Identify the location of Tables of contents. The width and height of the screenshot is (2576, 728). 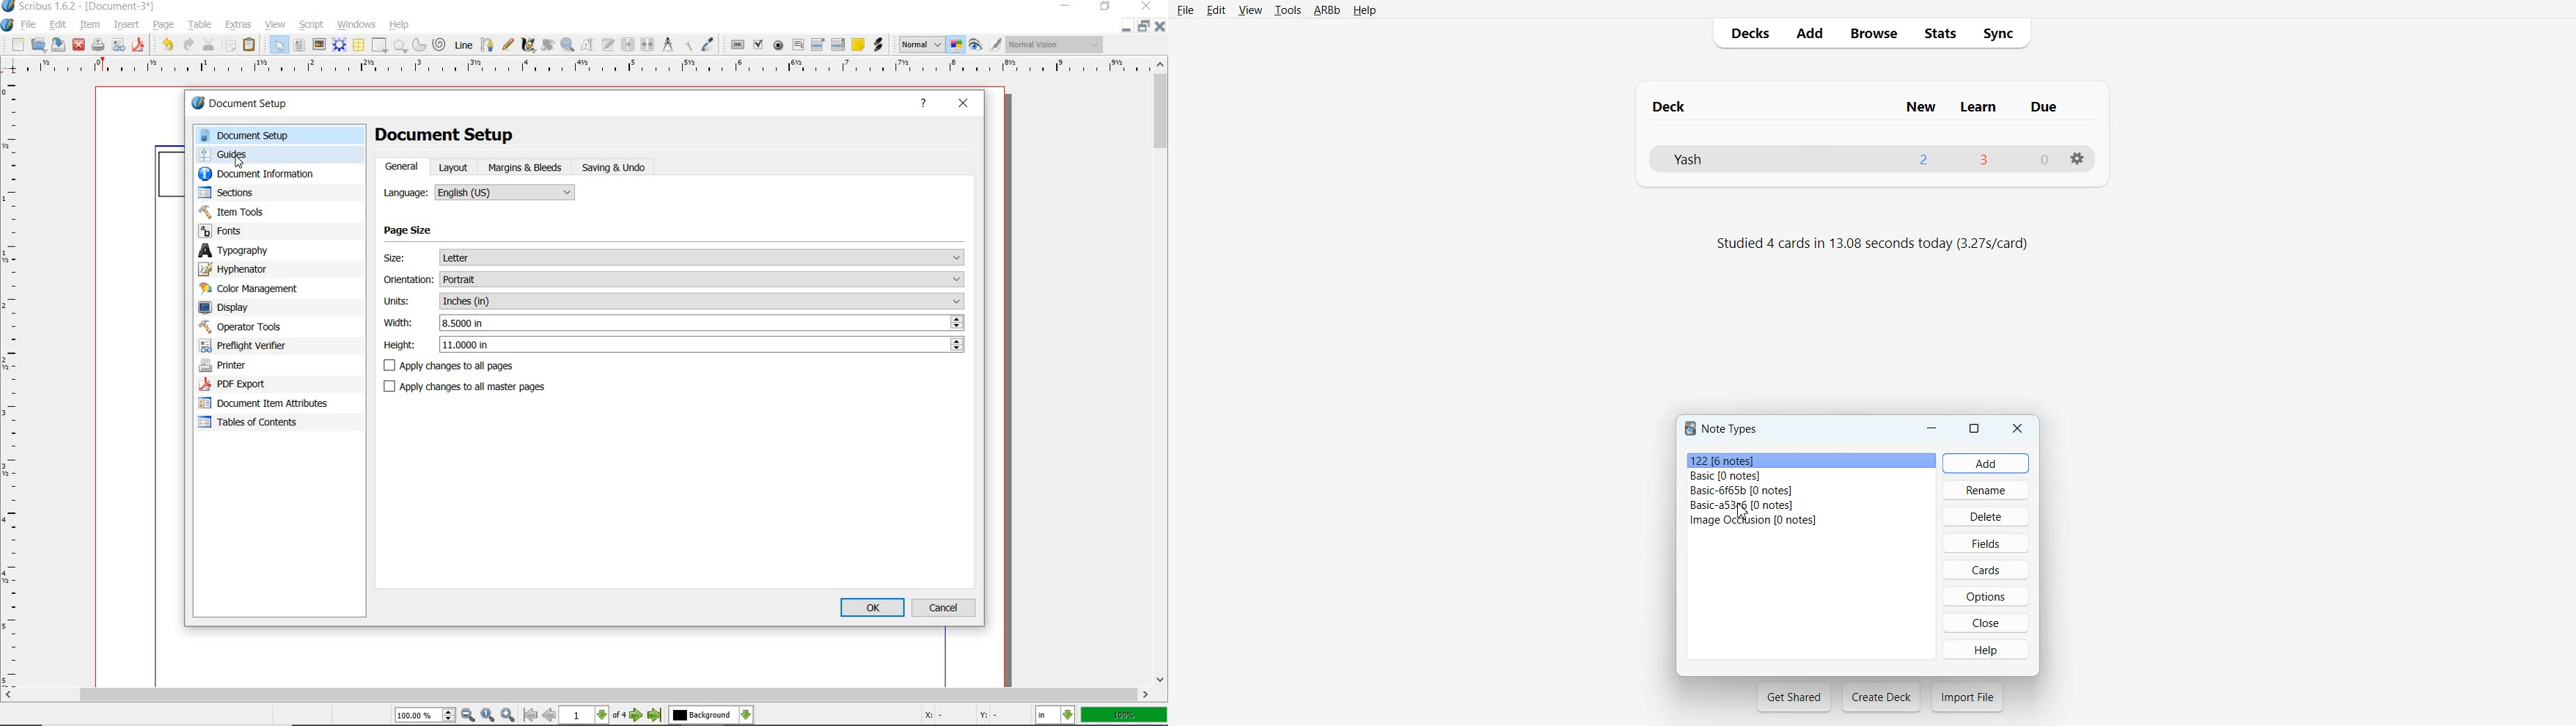
(255, 423).